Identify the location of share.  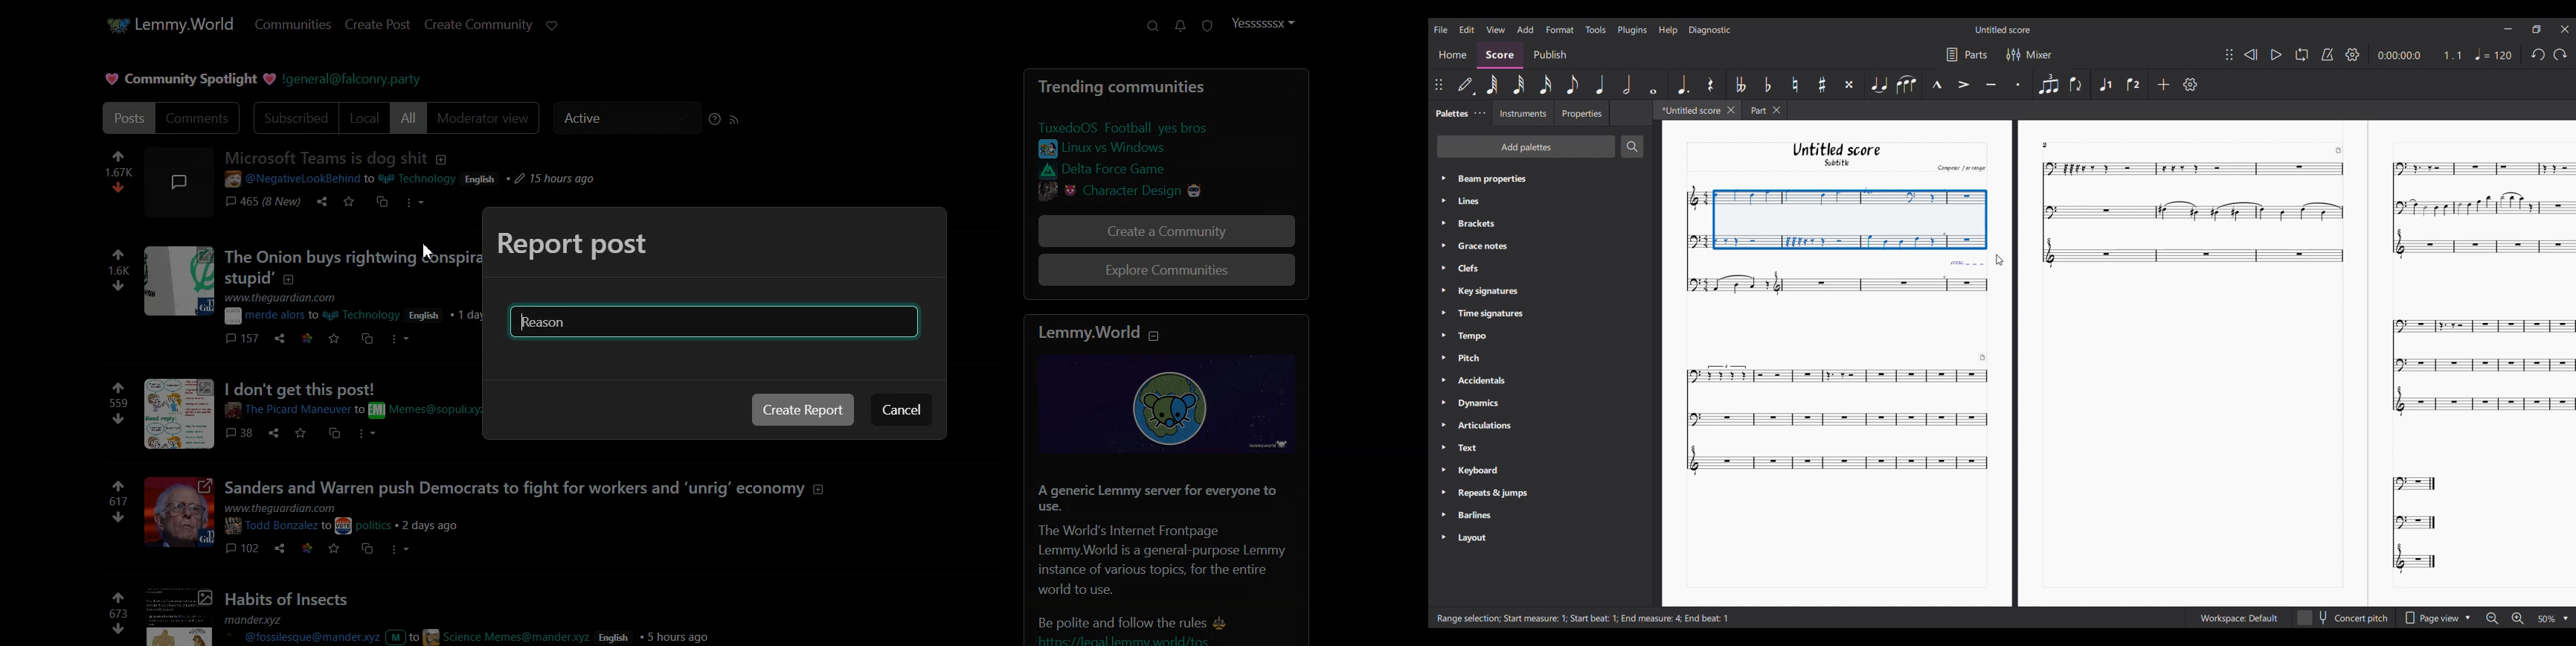
(280, 340).